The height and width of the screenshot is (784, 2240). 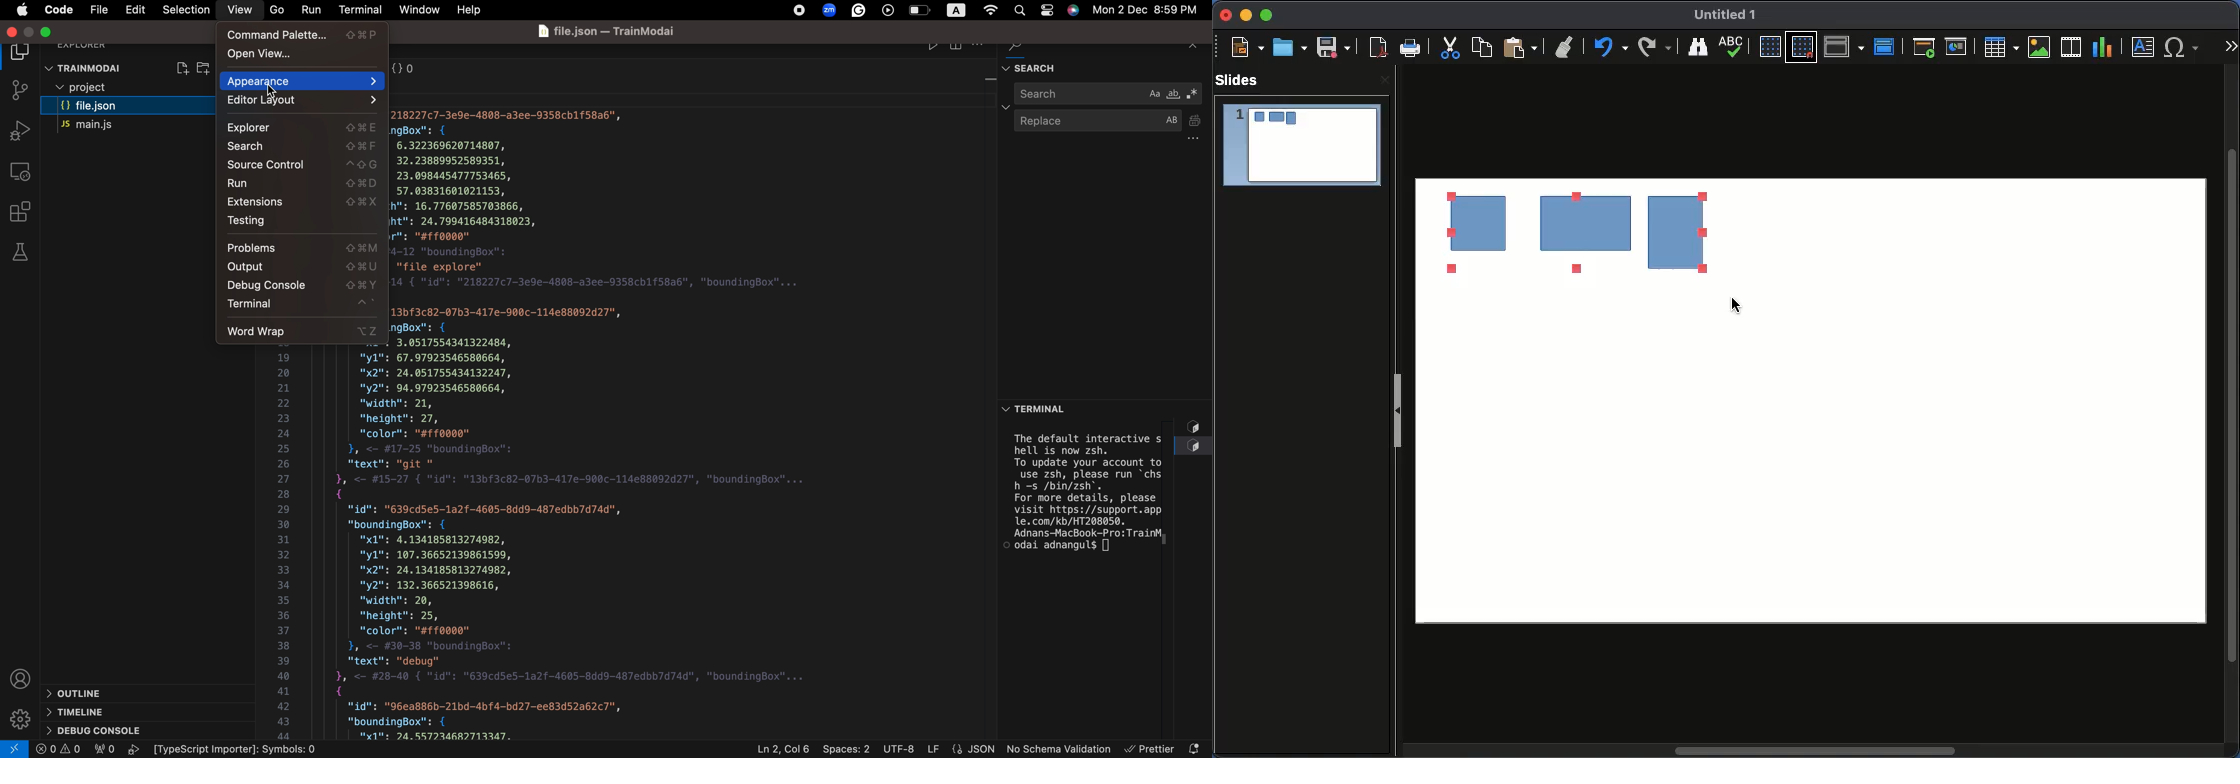 What do you see at coordinates (1482, 47) in the screenshot?
I see `Copy` at bounding box center [1482, 47].